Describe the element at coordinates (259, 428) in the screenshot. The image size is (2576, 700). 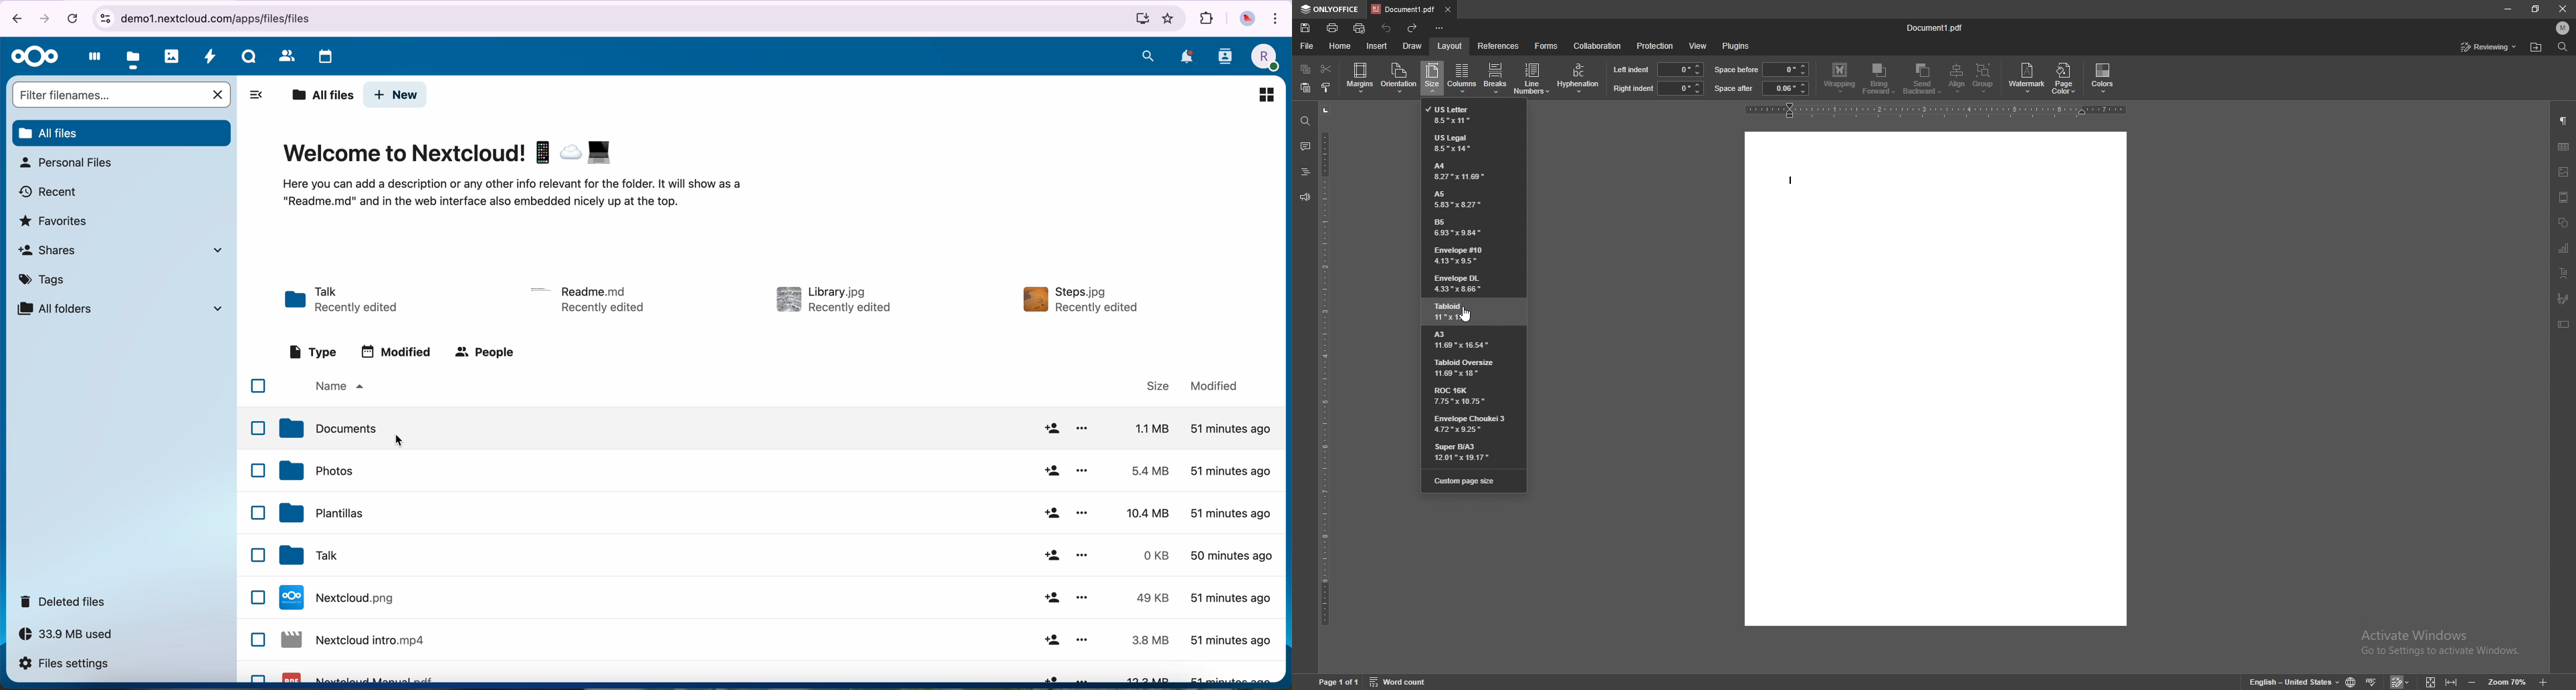
I see `checkbox` at that location.